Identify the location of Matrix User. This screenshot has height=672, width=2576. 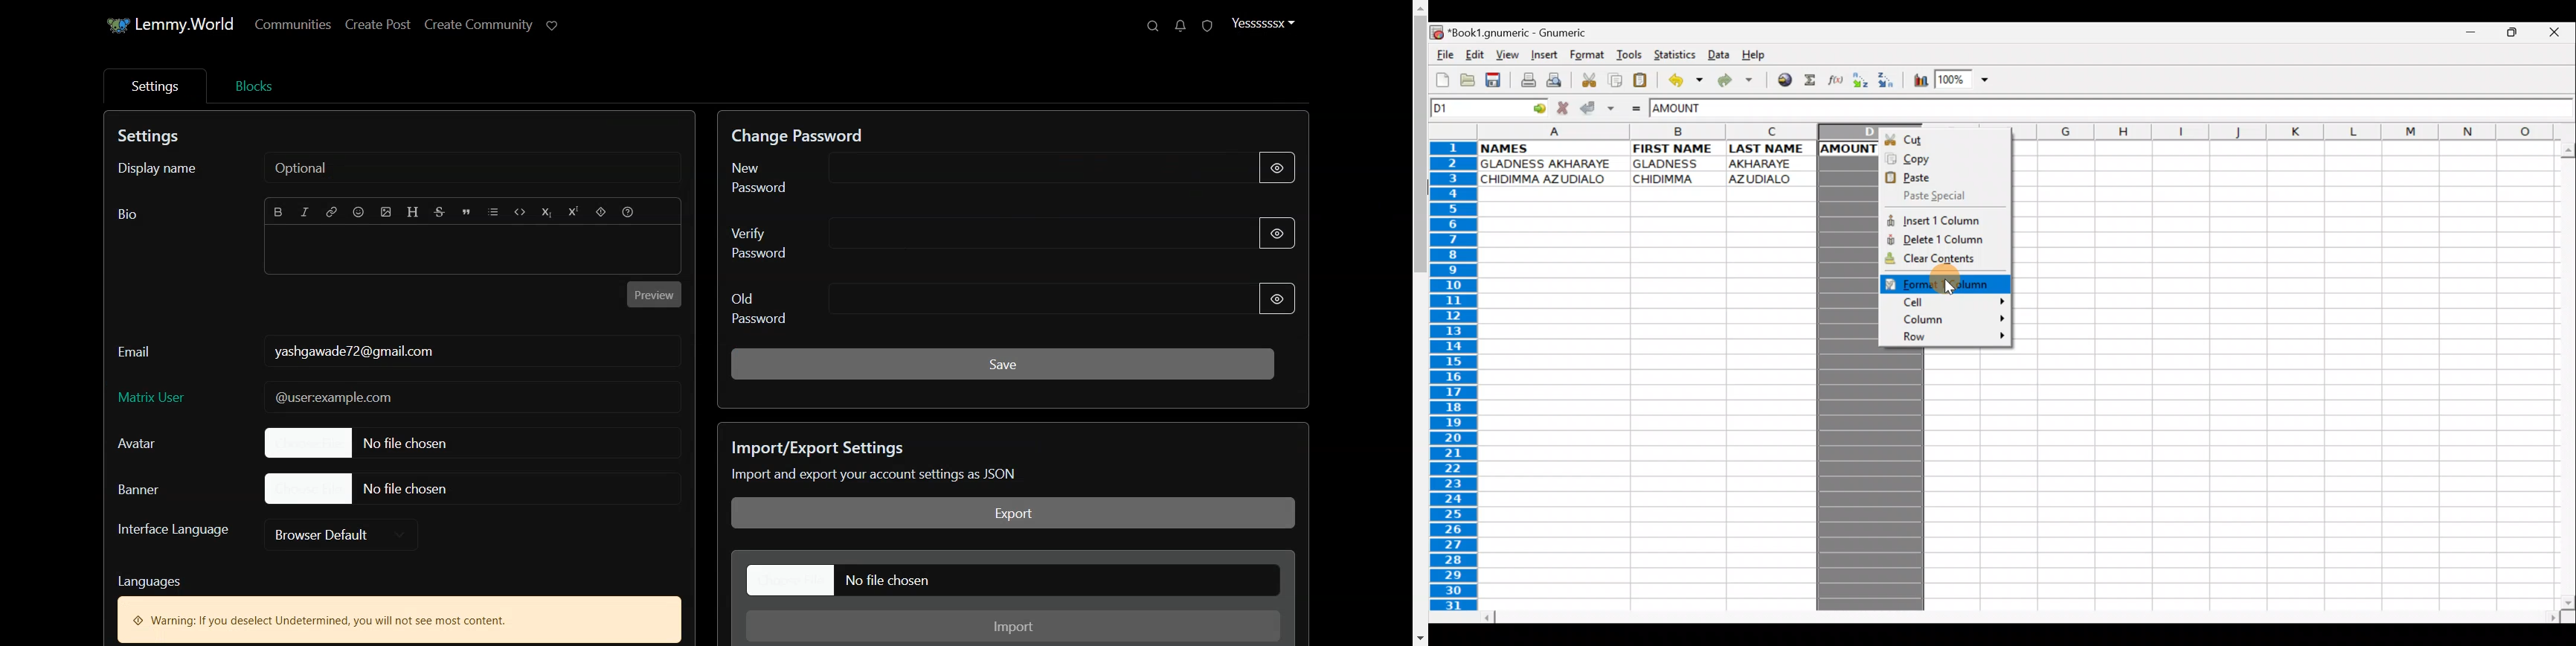
(173, 399).